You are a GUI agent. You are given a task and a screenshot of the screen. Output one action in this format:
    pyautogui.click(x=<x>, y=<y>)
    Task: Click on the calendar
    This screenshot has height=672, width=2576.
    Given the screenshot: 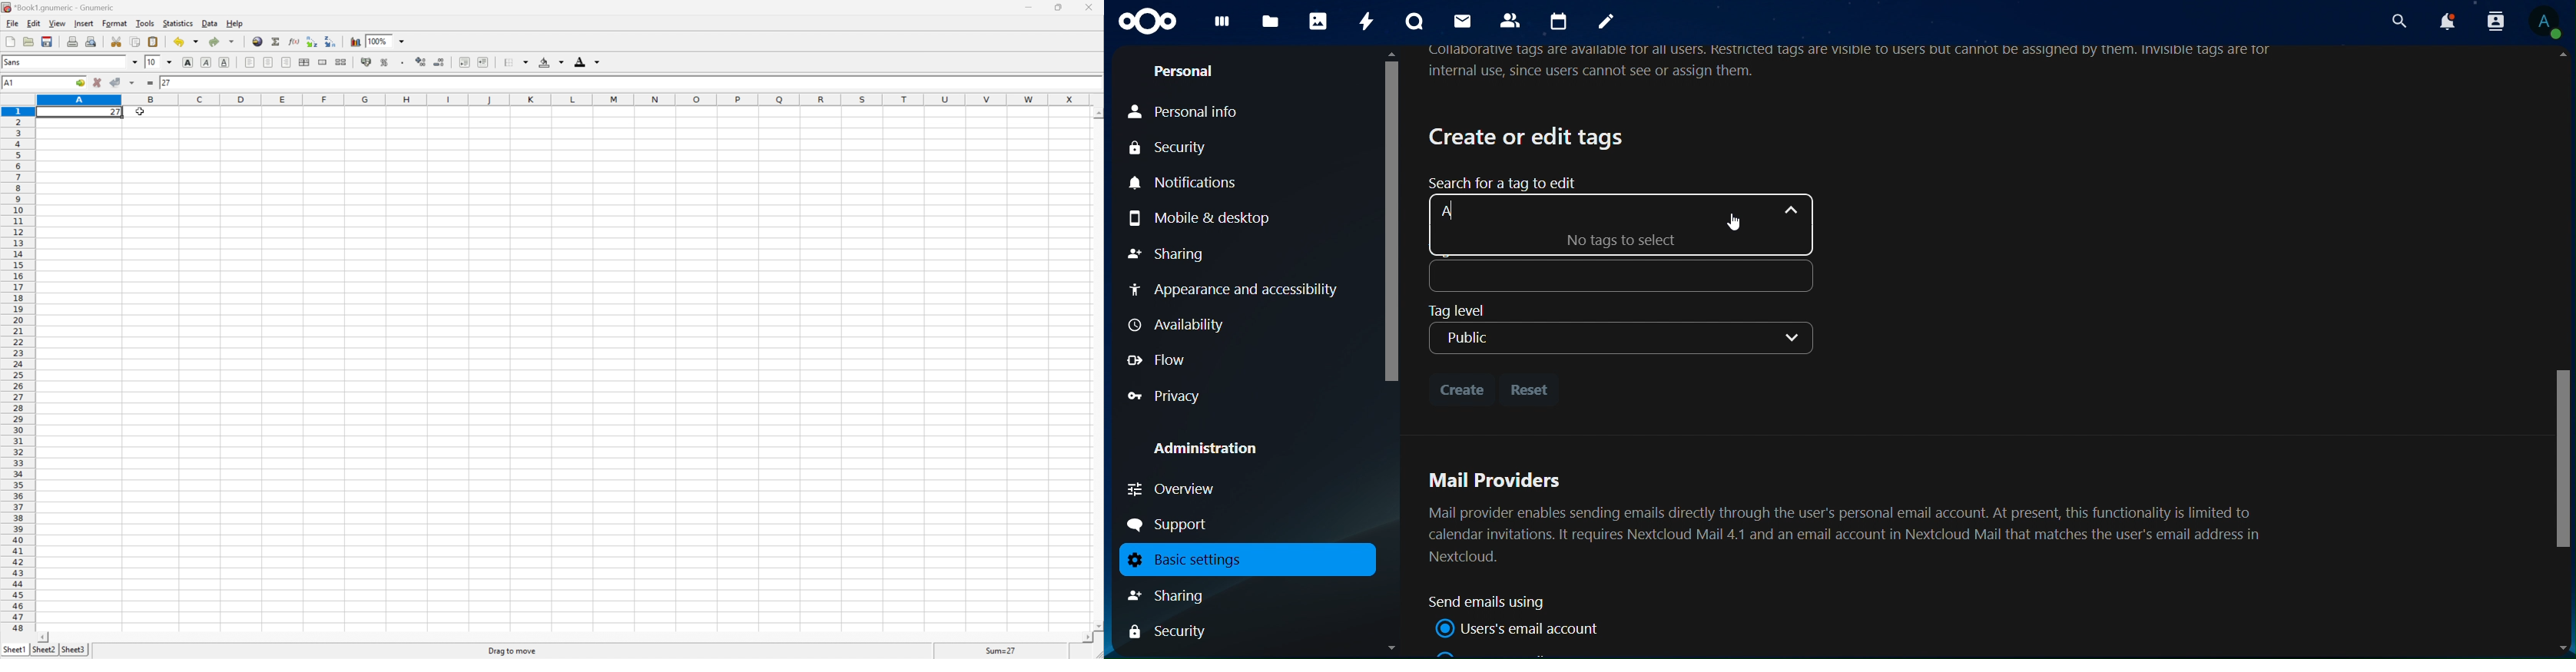 What is the action you would take?
    pyautogui.click(x=1561, y=22)
    